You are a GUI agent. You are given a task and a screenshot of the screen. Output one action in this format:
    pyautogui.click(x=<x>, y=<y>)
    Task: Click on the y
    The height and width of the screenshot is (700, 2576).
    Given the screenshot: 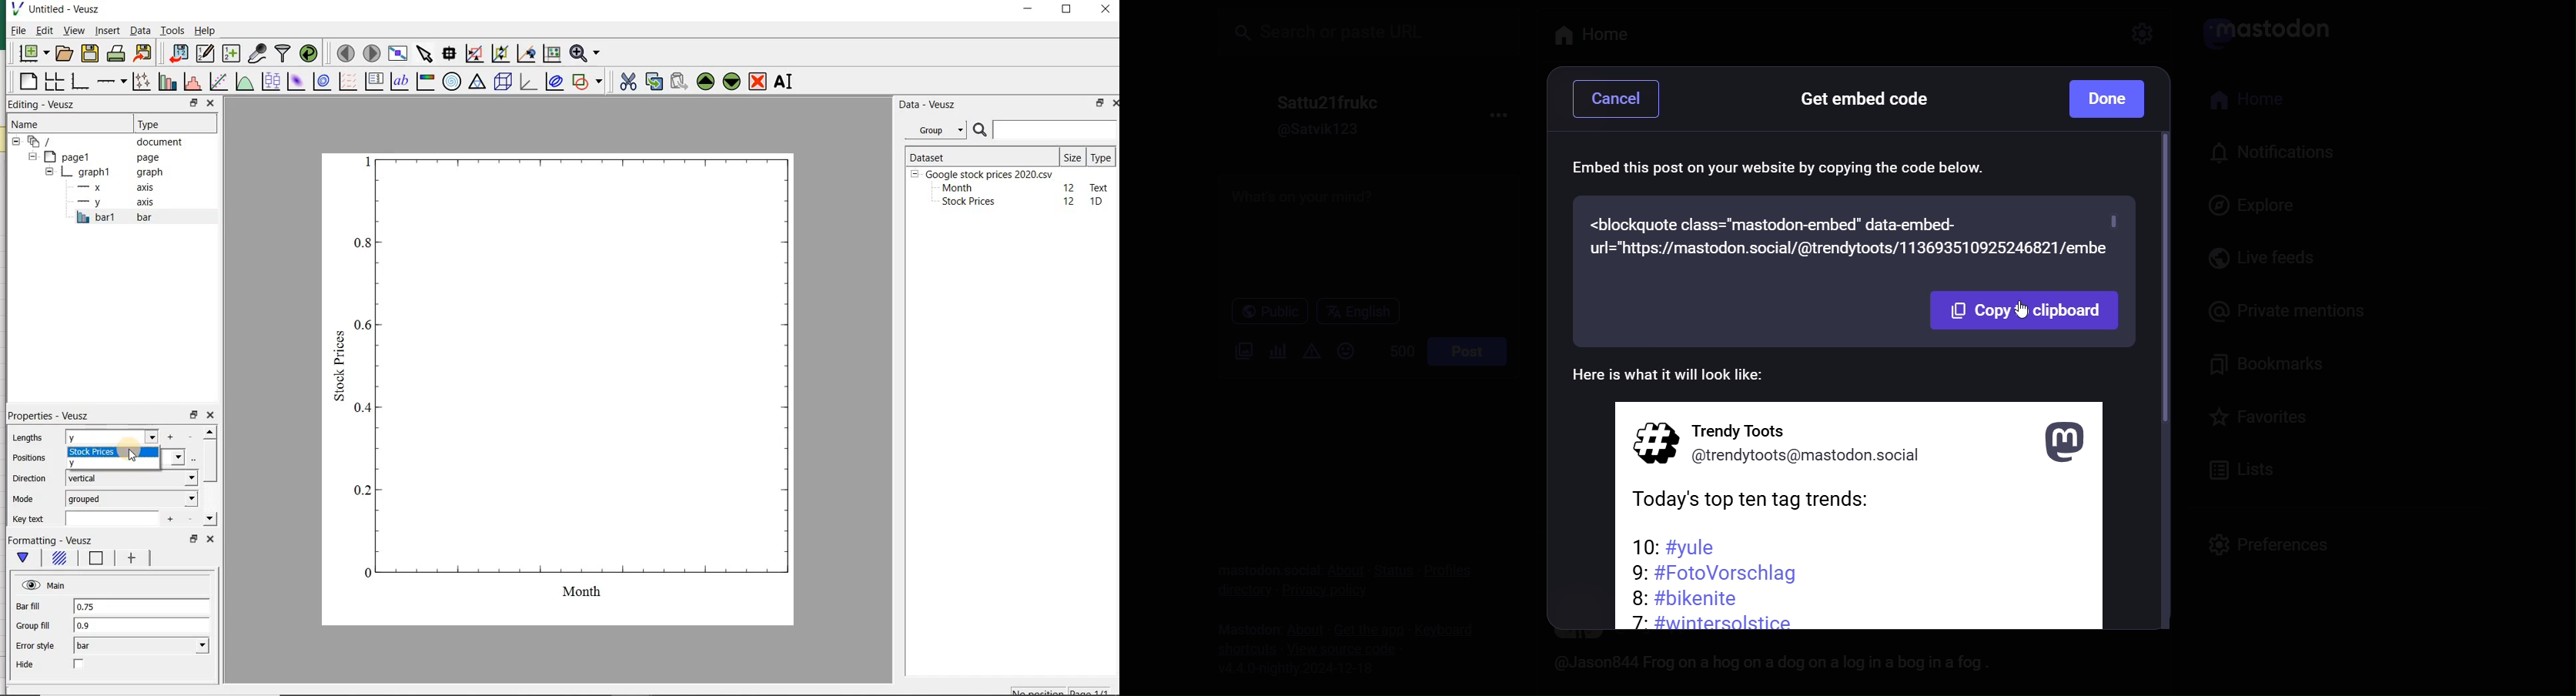 What is the action you would take?
    pyautogui.click(x=115, y=464)
    